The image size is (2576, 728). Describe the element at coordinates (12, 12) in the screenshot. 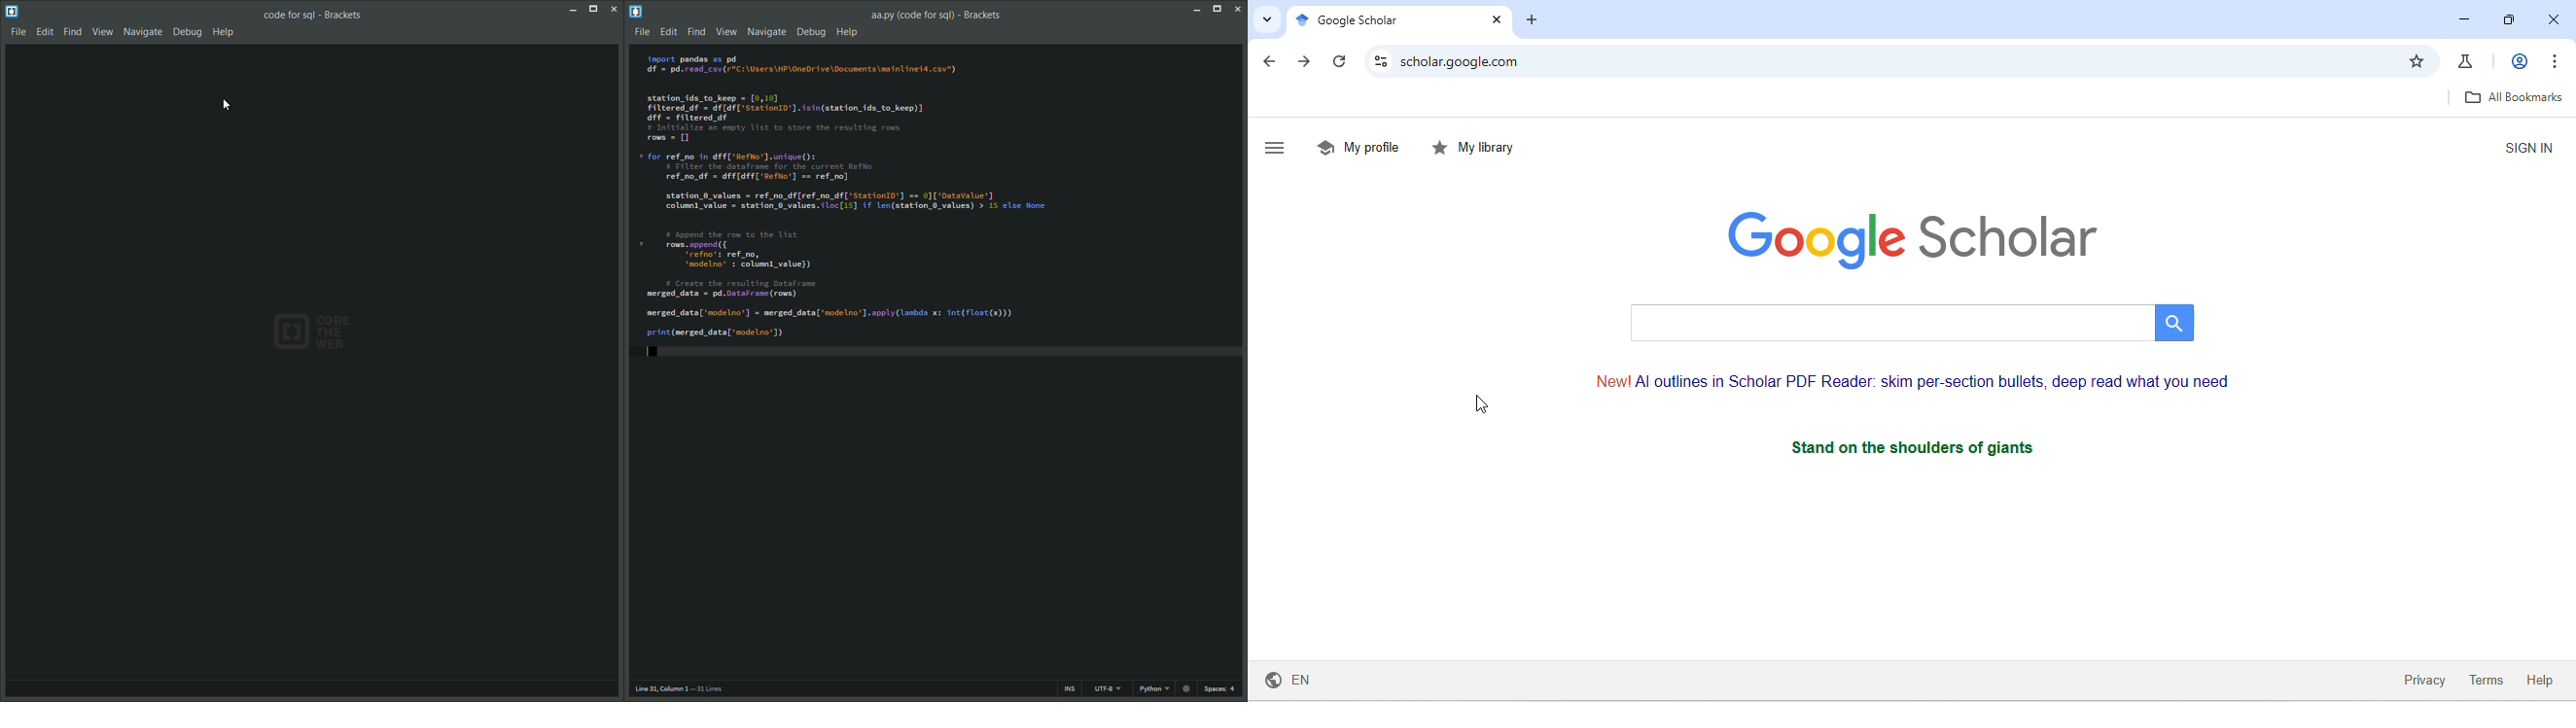

I see `logo` at that location.